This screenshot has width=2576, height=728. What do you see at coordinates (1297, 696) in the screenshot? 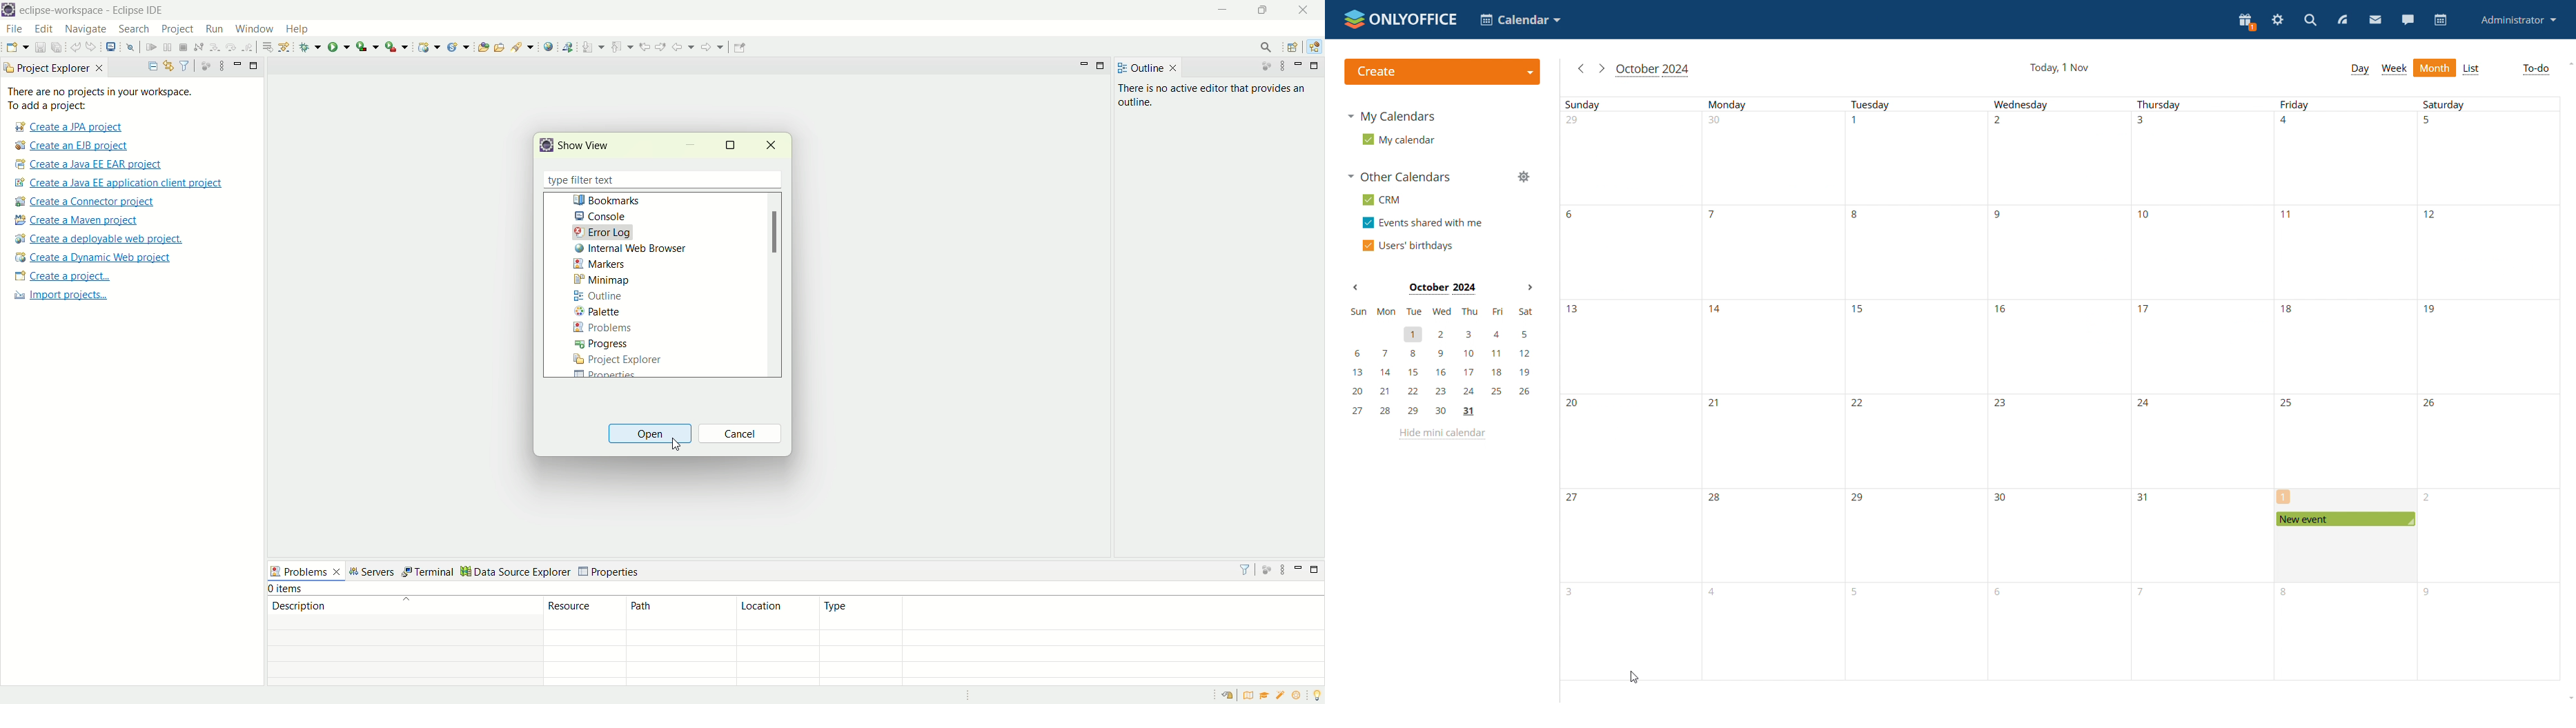
I see `what's new` at bounding box center [1297, 696].